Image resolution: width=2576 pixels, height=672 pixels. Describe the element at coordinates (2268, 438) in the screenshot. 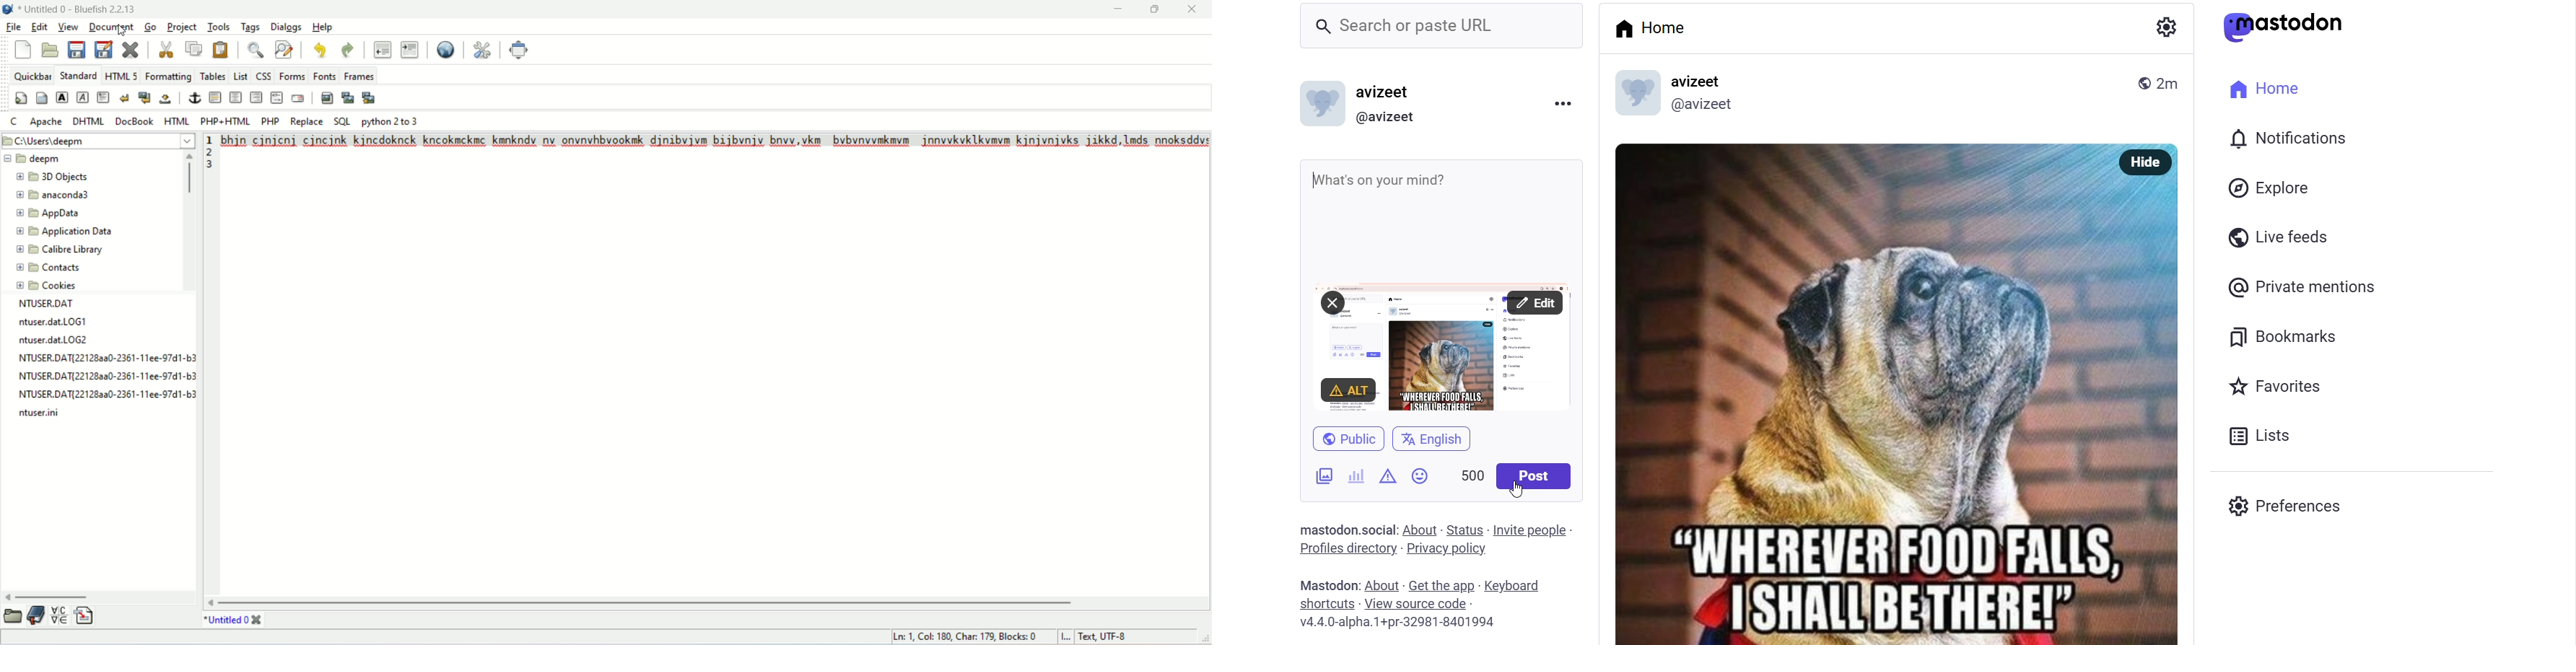

I see `list` at that location.